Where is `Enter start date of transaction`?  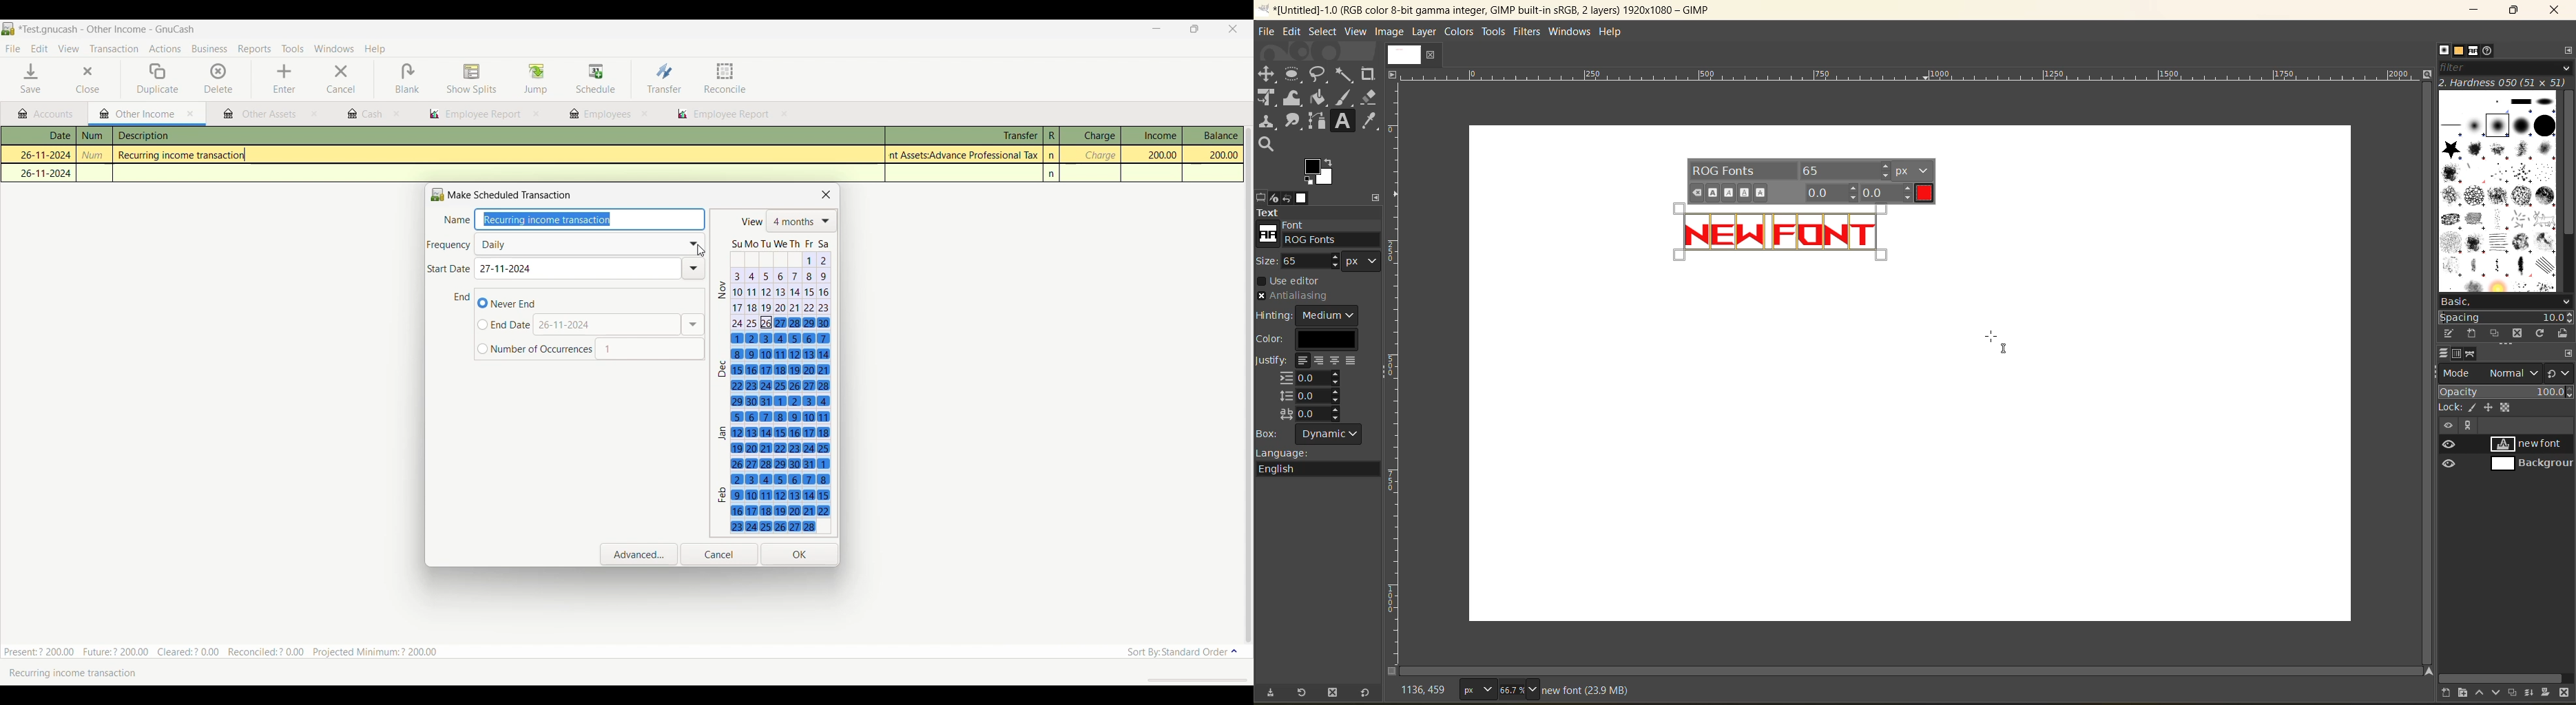
Enter start date of transaction is located at coordinates (577, 269).